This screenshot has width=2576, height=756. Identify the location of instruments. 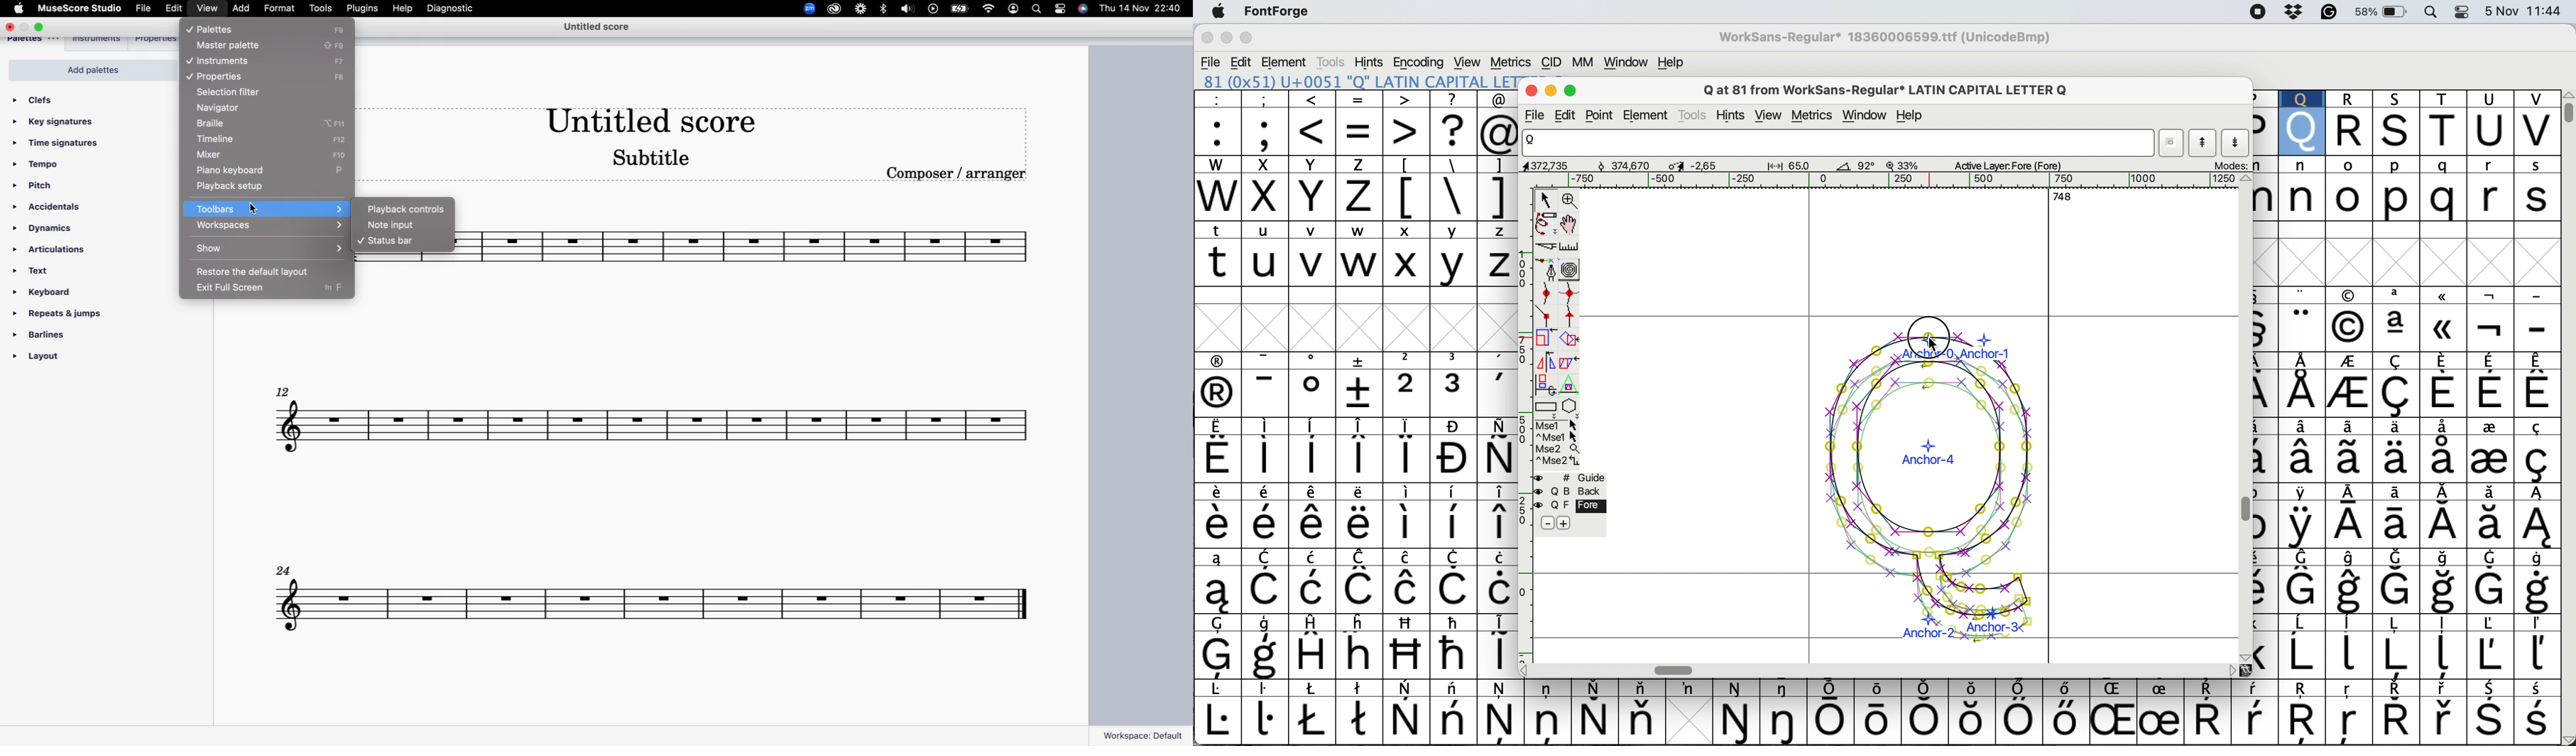
(234, 61).